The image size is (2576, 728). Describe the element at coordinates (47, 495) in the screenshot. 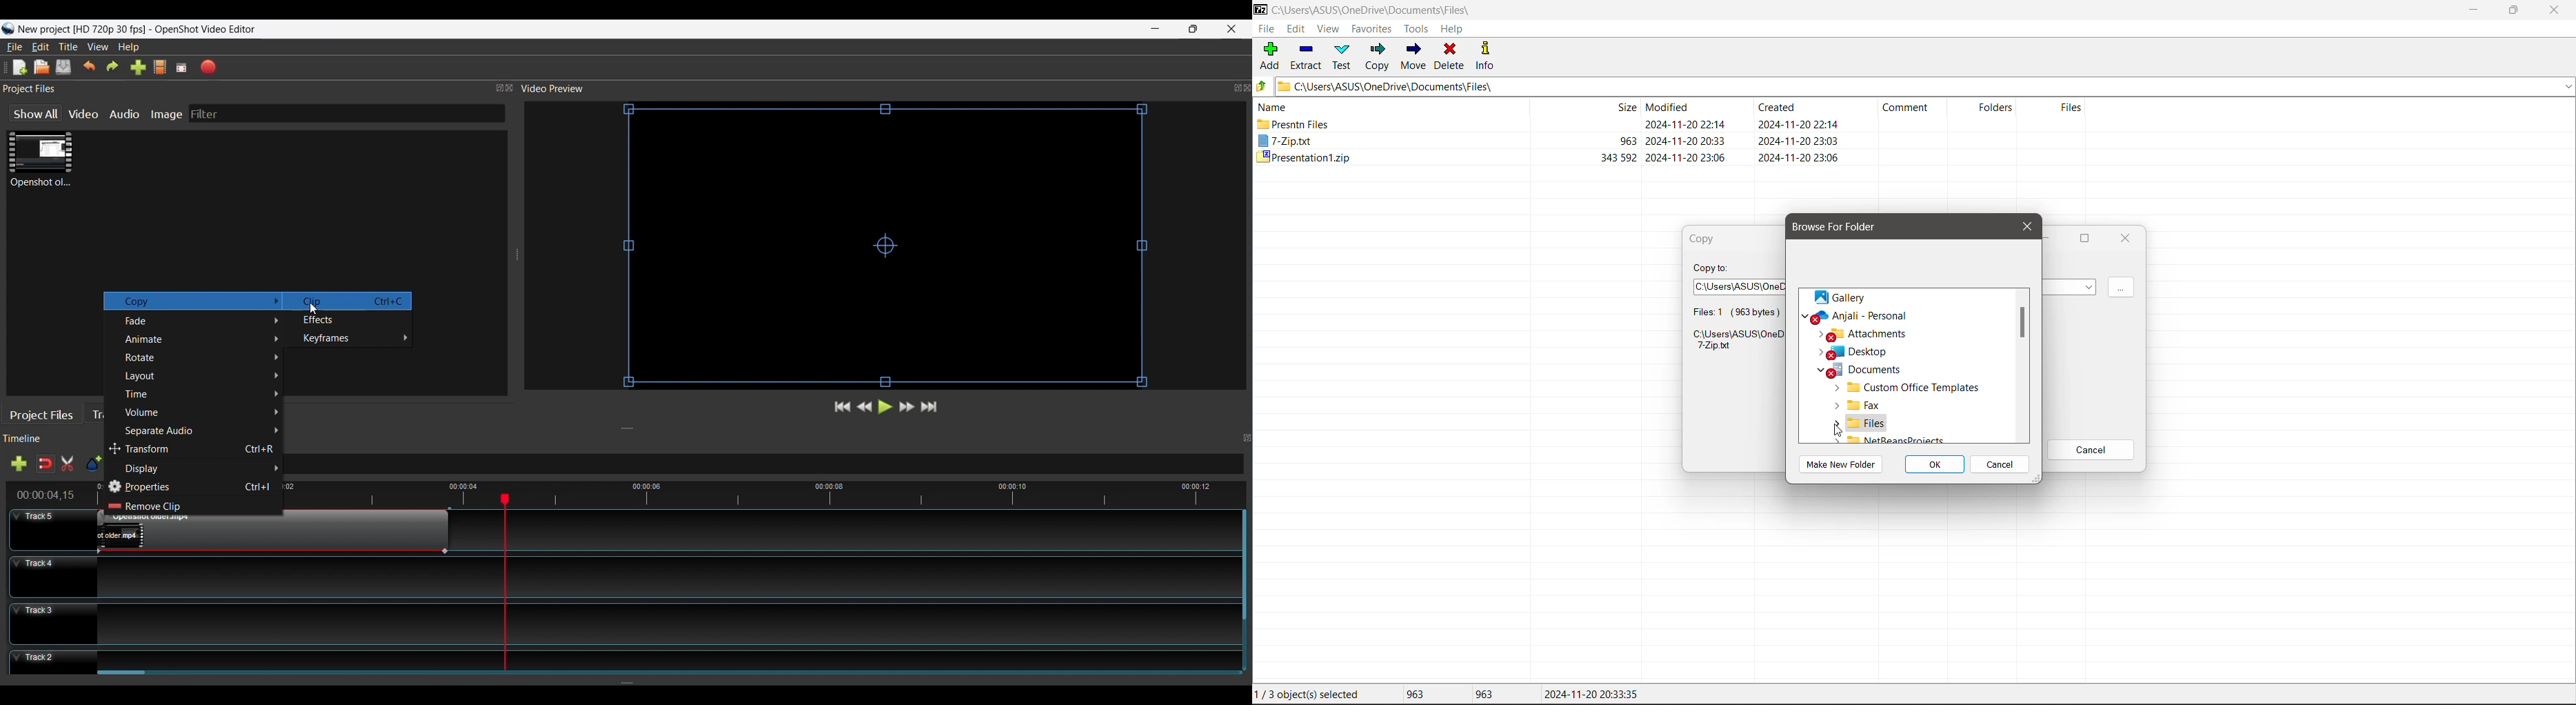

I see `time duration` at that location.